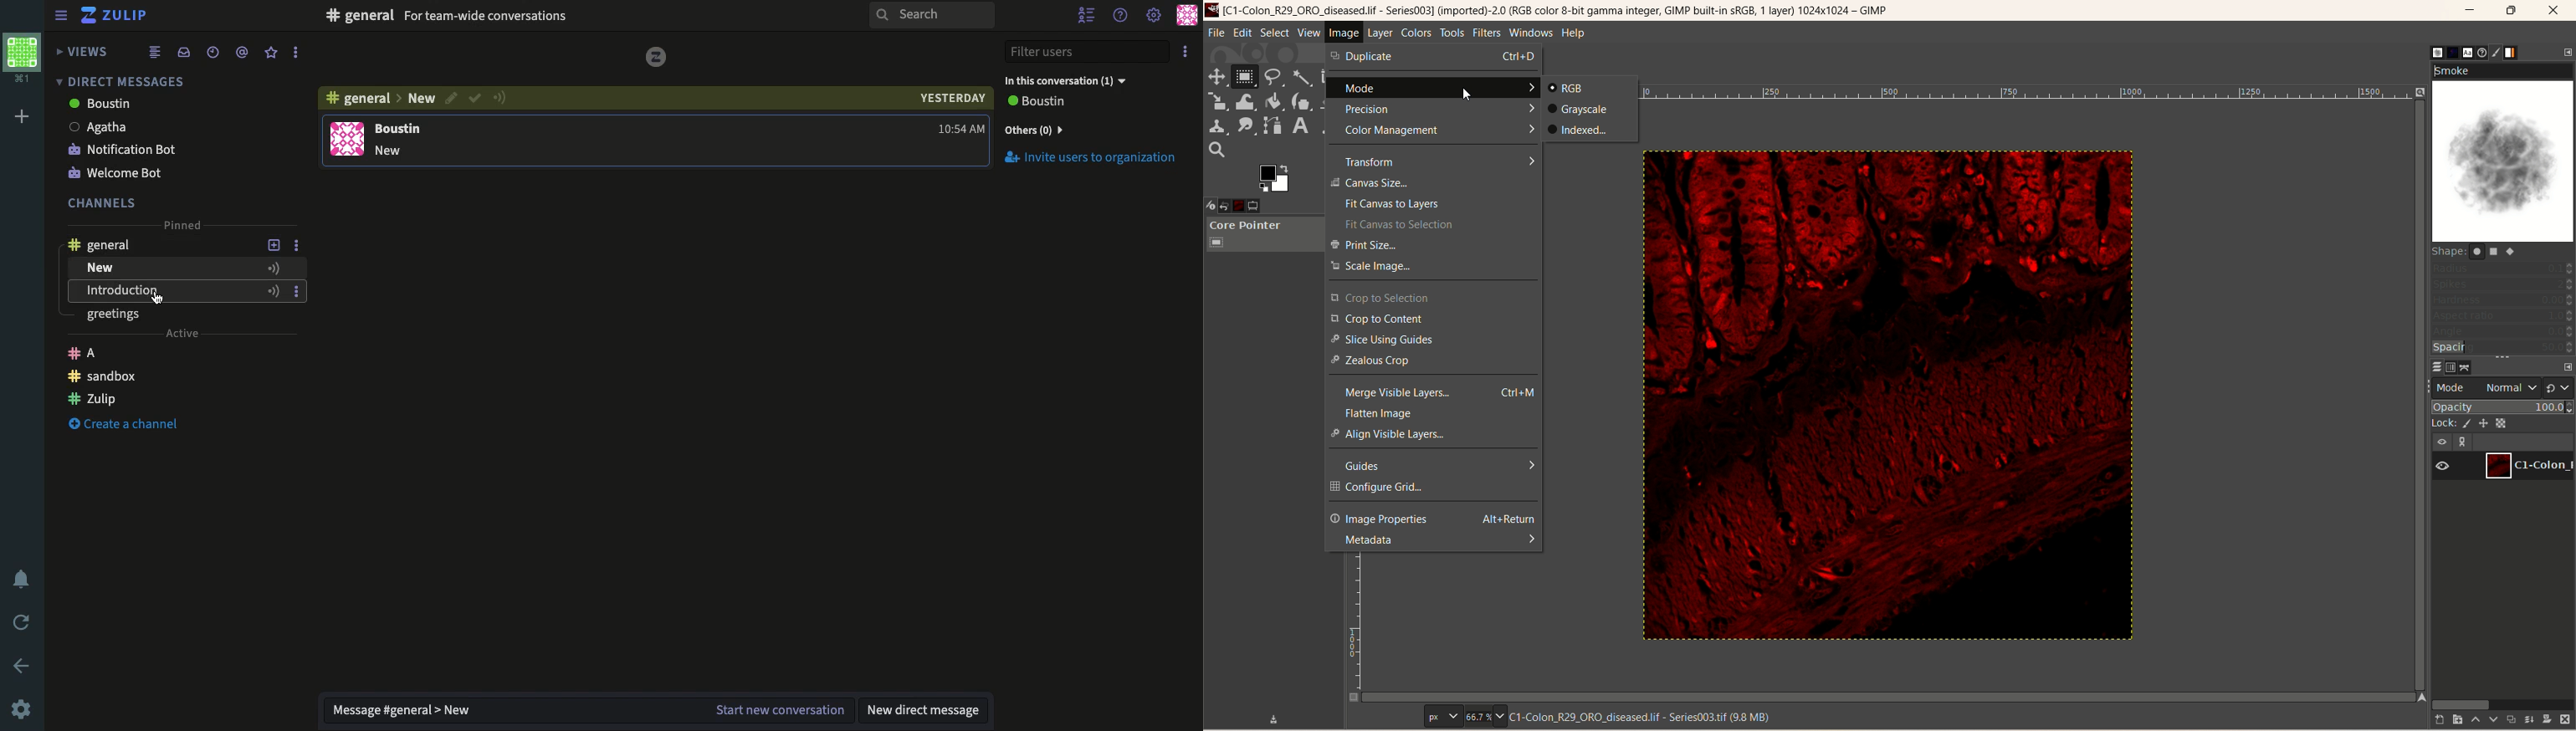  What do you see at coordinates (356, 98) in the screenshot?
I see `#general` at bounding box center [356, 98].